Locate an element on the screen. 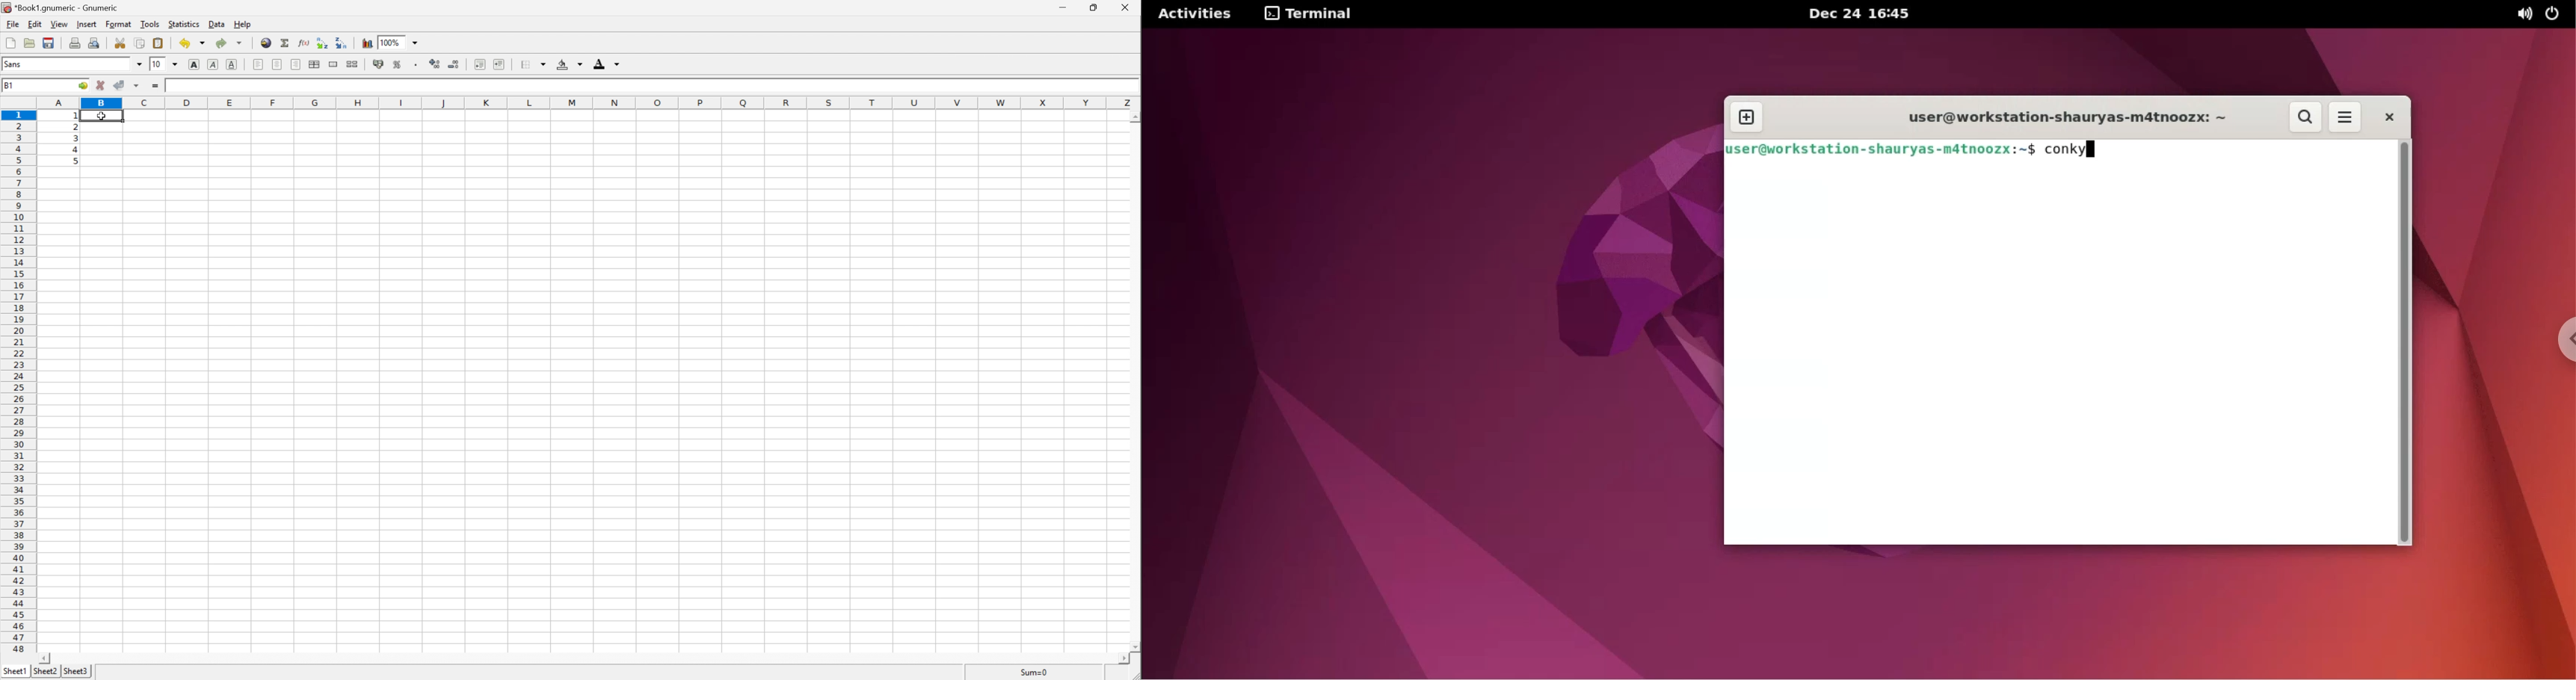 The width and height of the screenshot is (2576, 700). Italic is located at coordinates (211, 65).